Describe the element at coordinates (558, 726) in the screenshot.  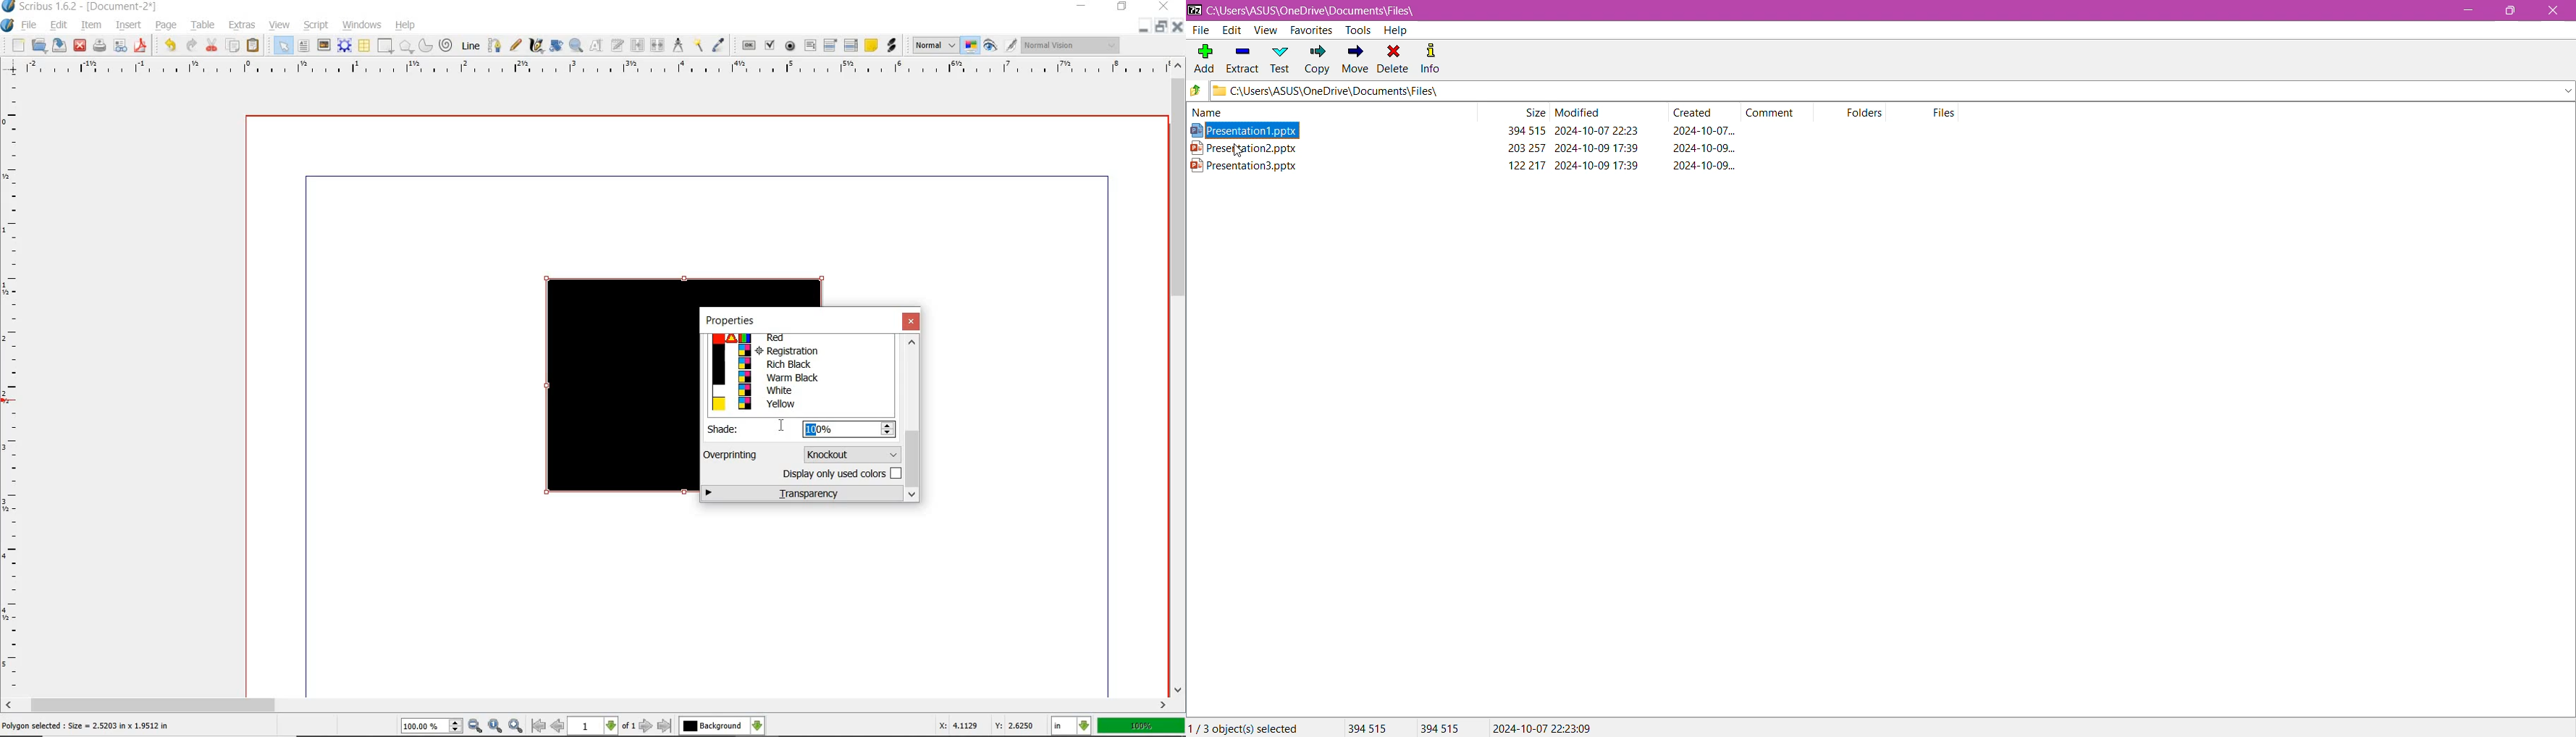
I see `go to previous page` at that location.